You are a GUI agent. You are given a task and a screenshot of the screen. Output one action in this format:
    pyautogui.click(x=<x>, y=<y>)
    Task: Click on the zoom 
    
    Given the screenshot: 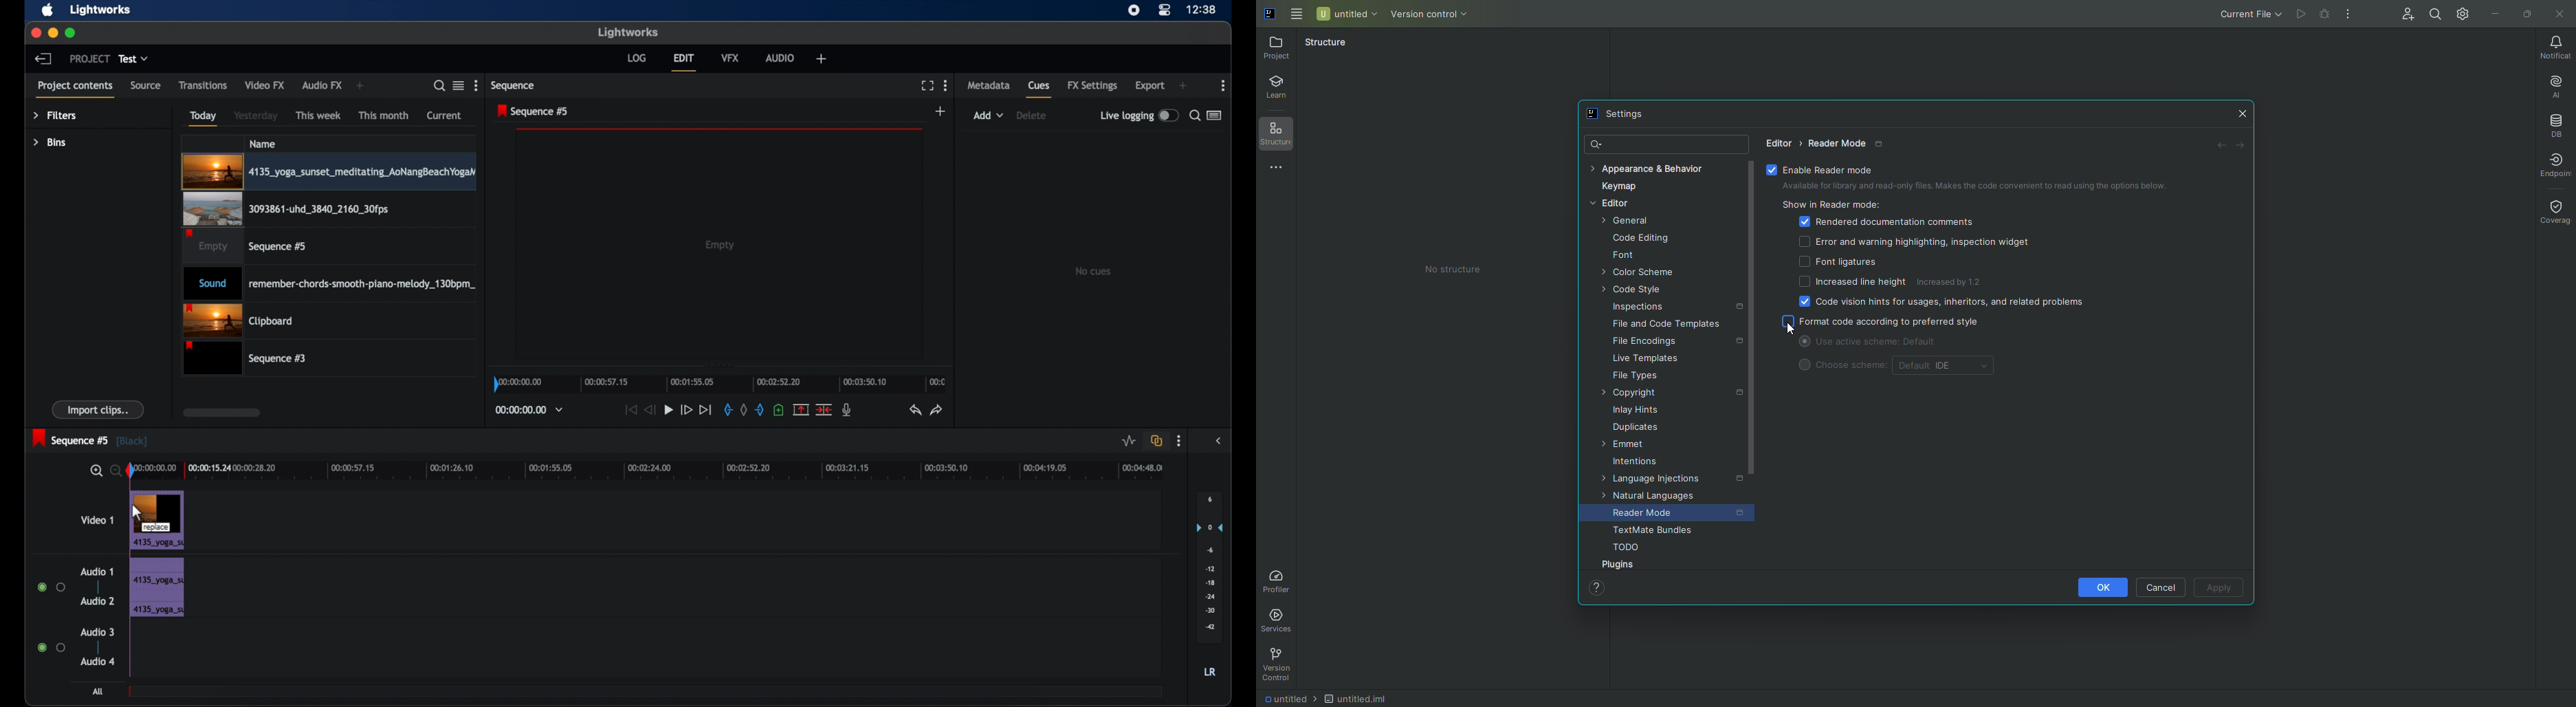 What is the action you would take?
    pyautogui.click(x=102, y=470)
    